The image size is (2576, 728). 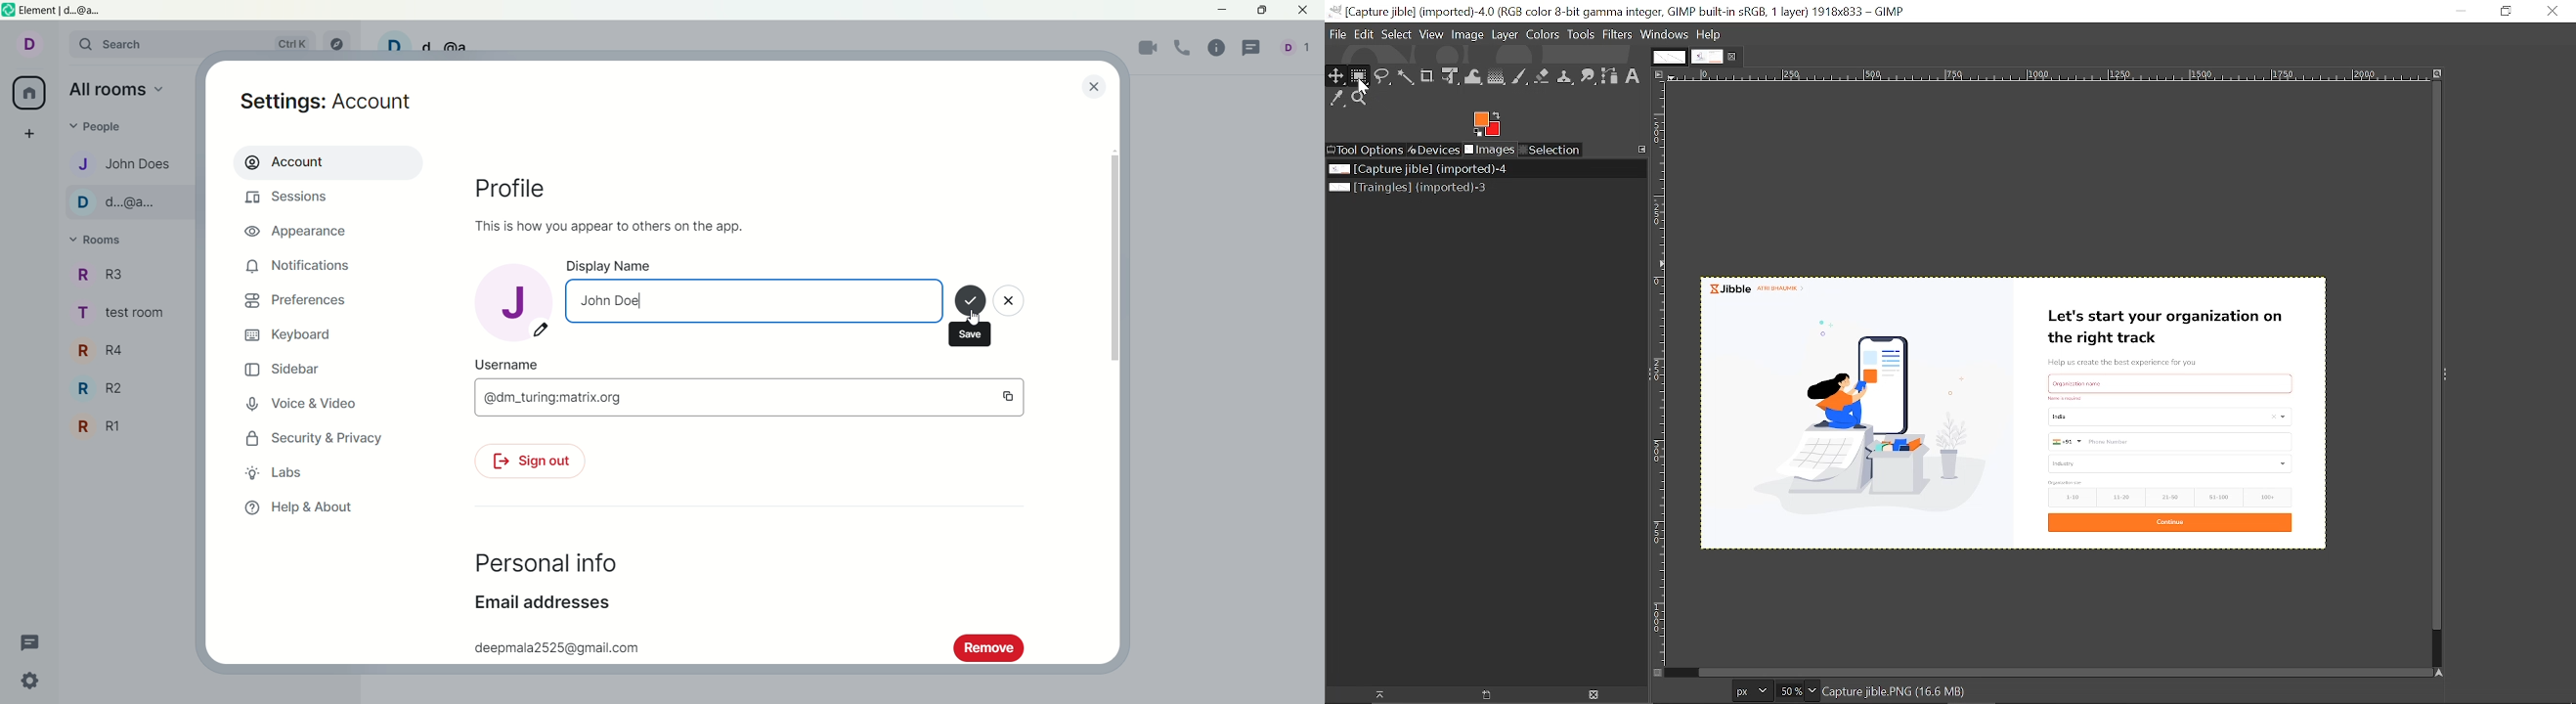 I want to click on deepmala2525@gmail.com, so click(x=553, y=645).